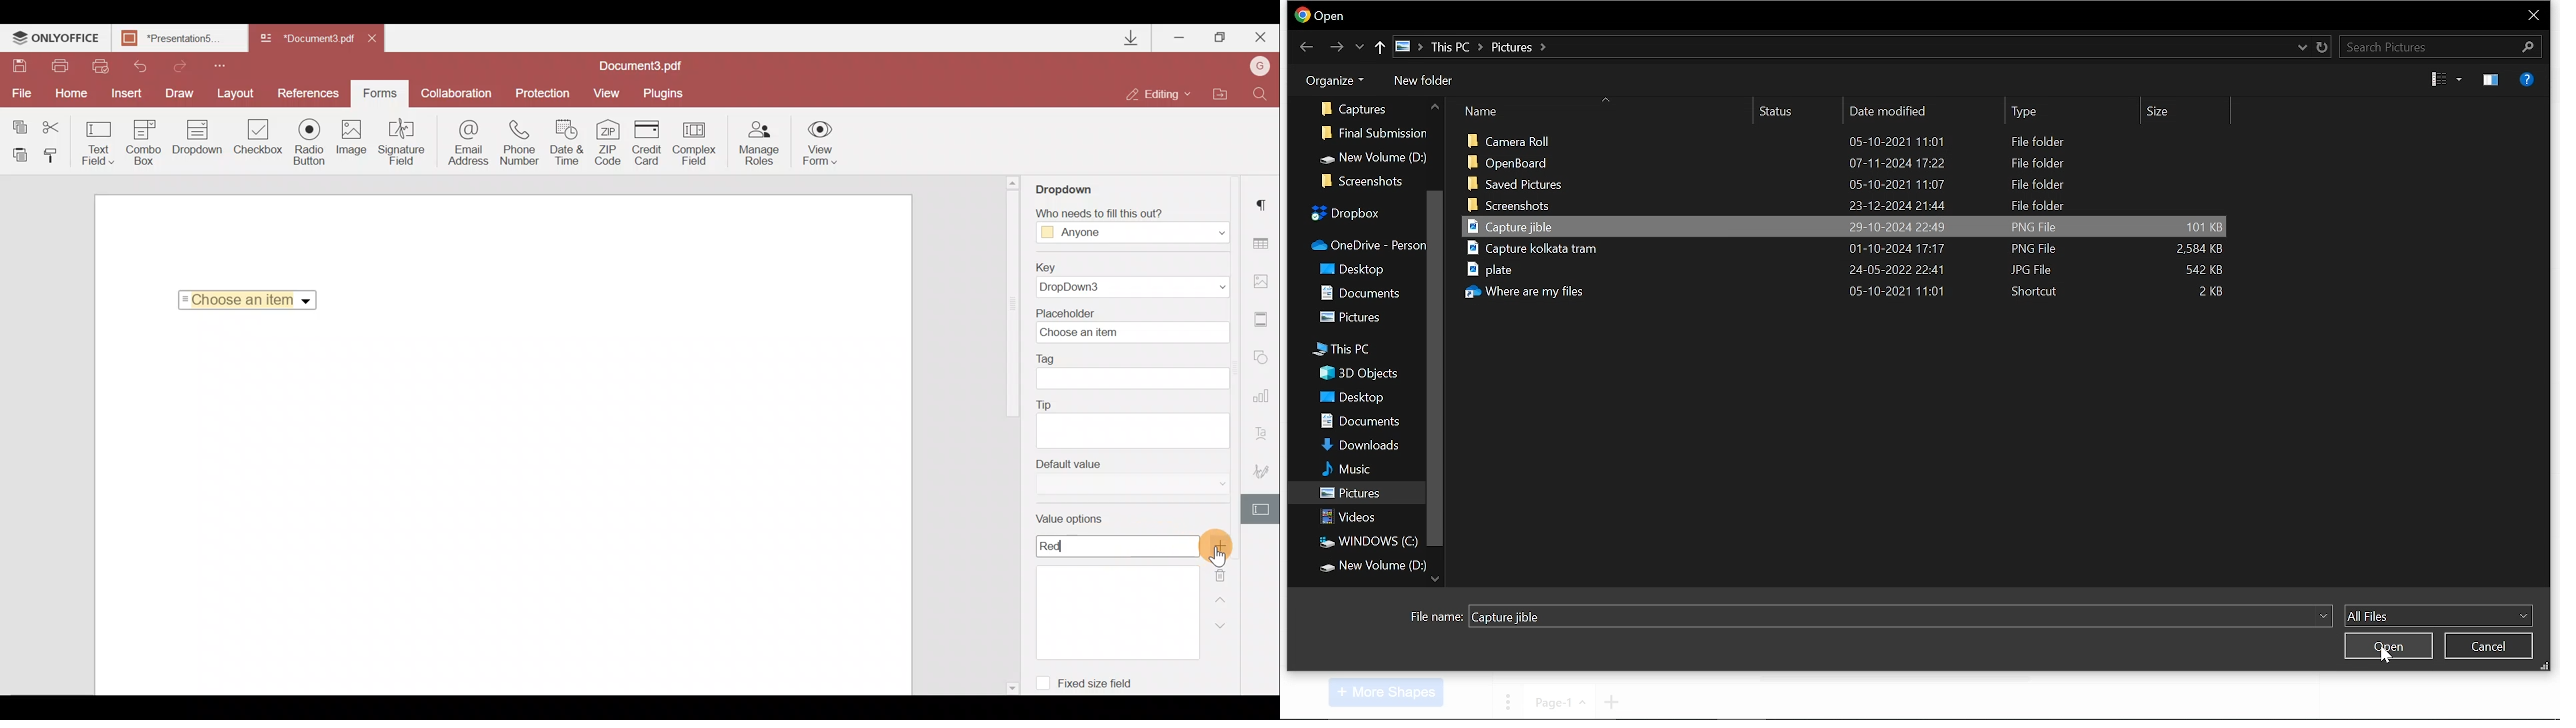 The image size is (2576, 728). I want to click on current window, so click(1322, 16).